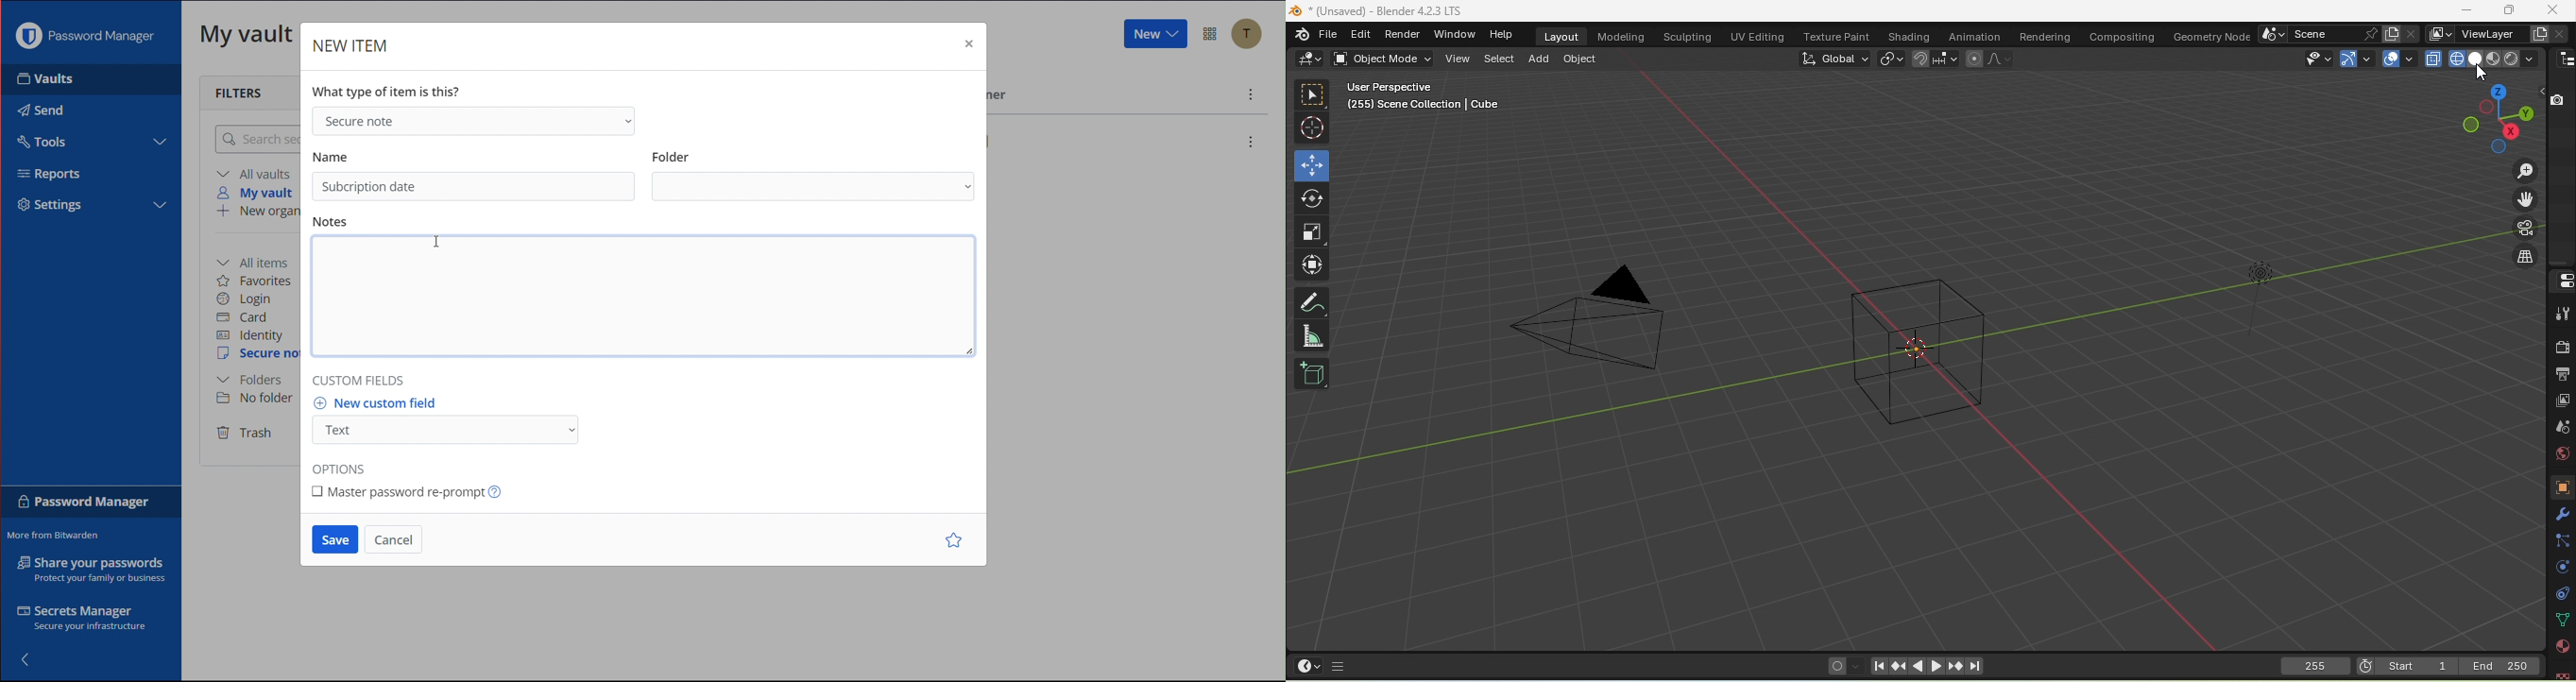 This screenshot has height=700, width=2576. What do you see at coordinates (2390, 33) in the screenshot?
I see `New scene` at bounding box center [2390, 33].